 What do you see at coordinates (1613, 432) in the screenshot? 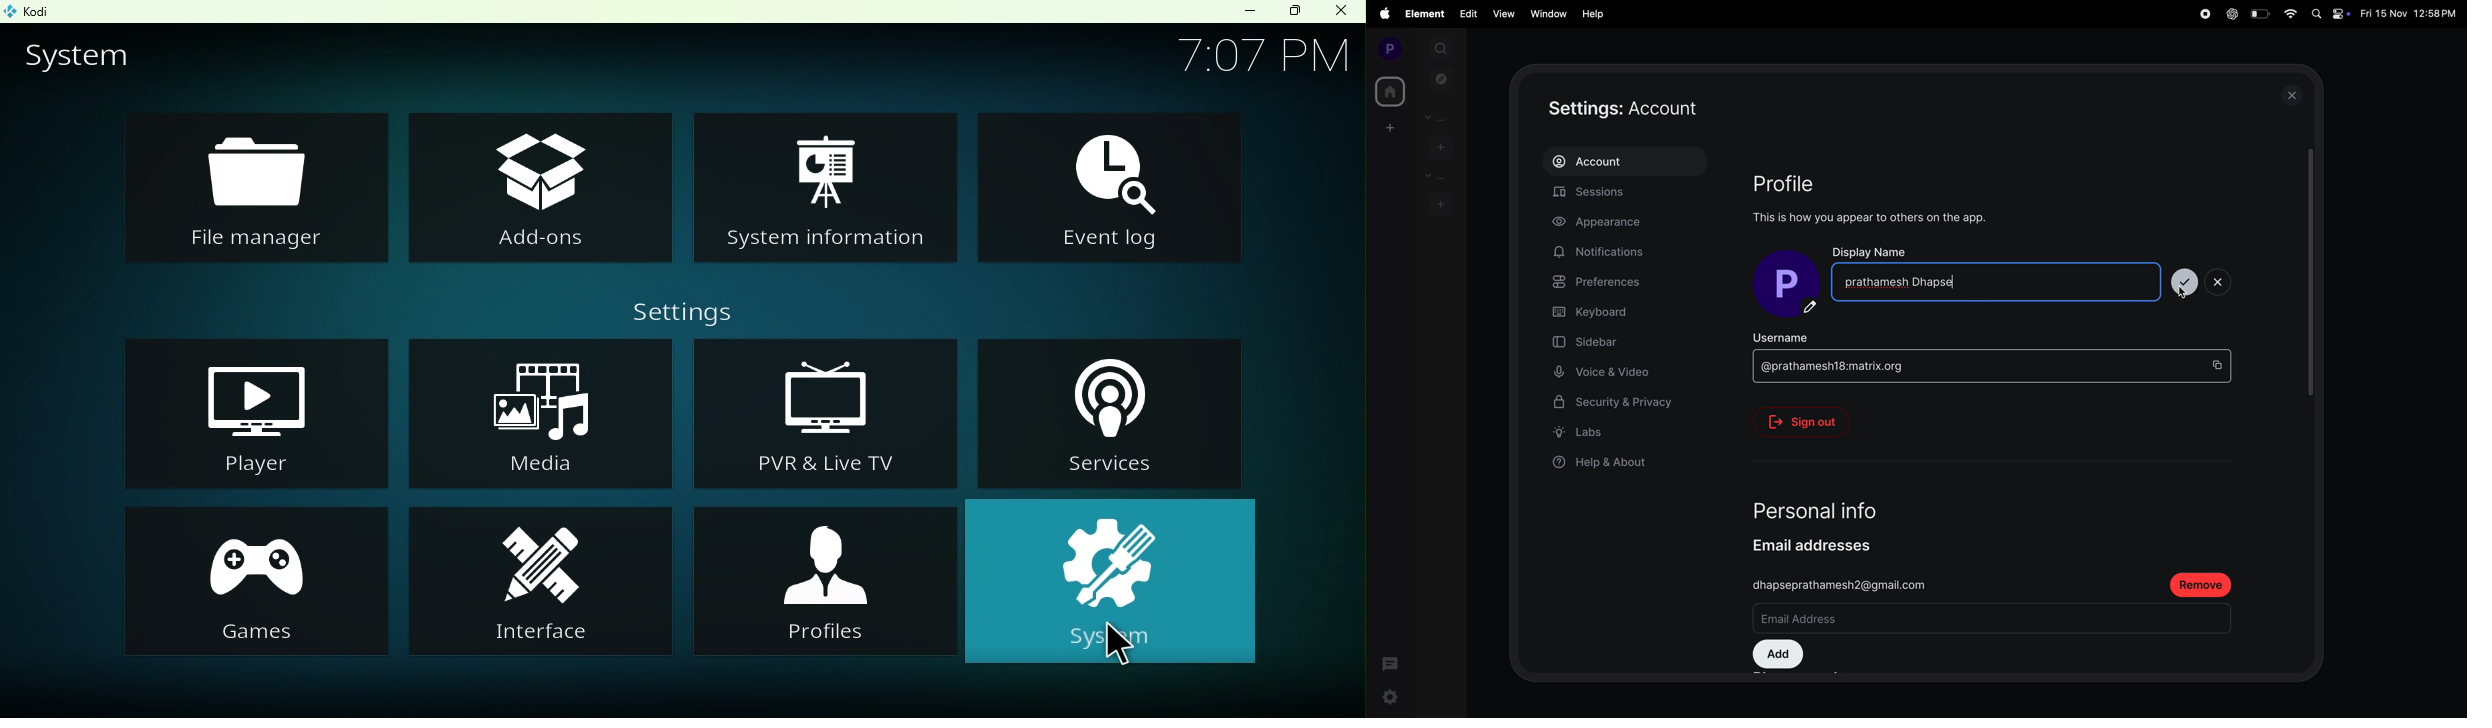
I see `labs` at bounding box center [1613, 432].